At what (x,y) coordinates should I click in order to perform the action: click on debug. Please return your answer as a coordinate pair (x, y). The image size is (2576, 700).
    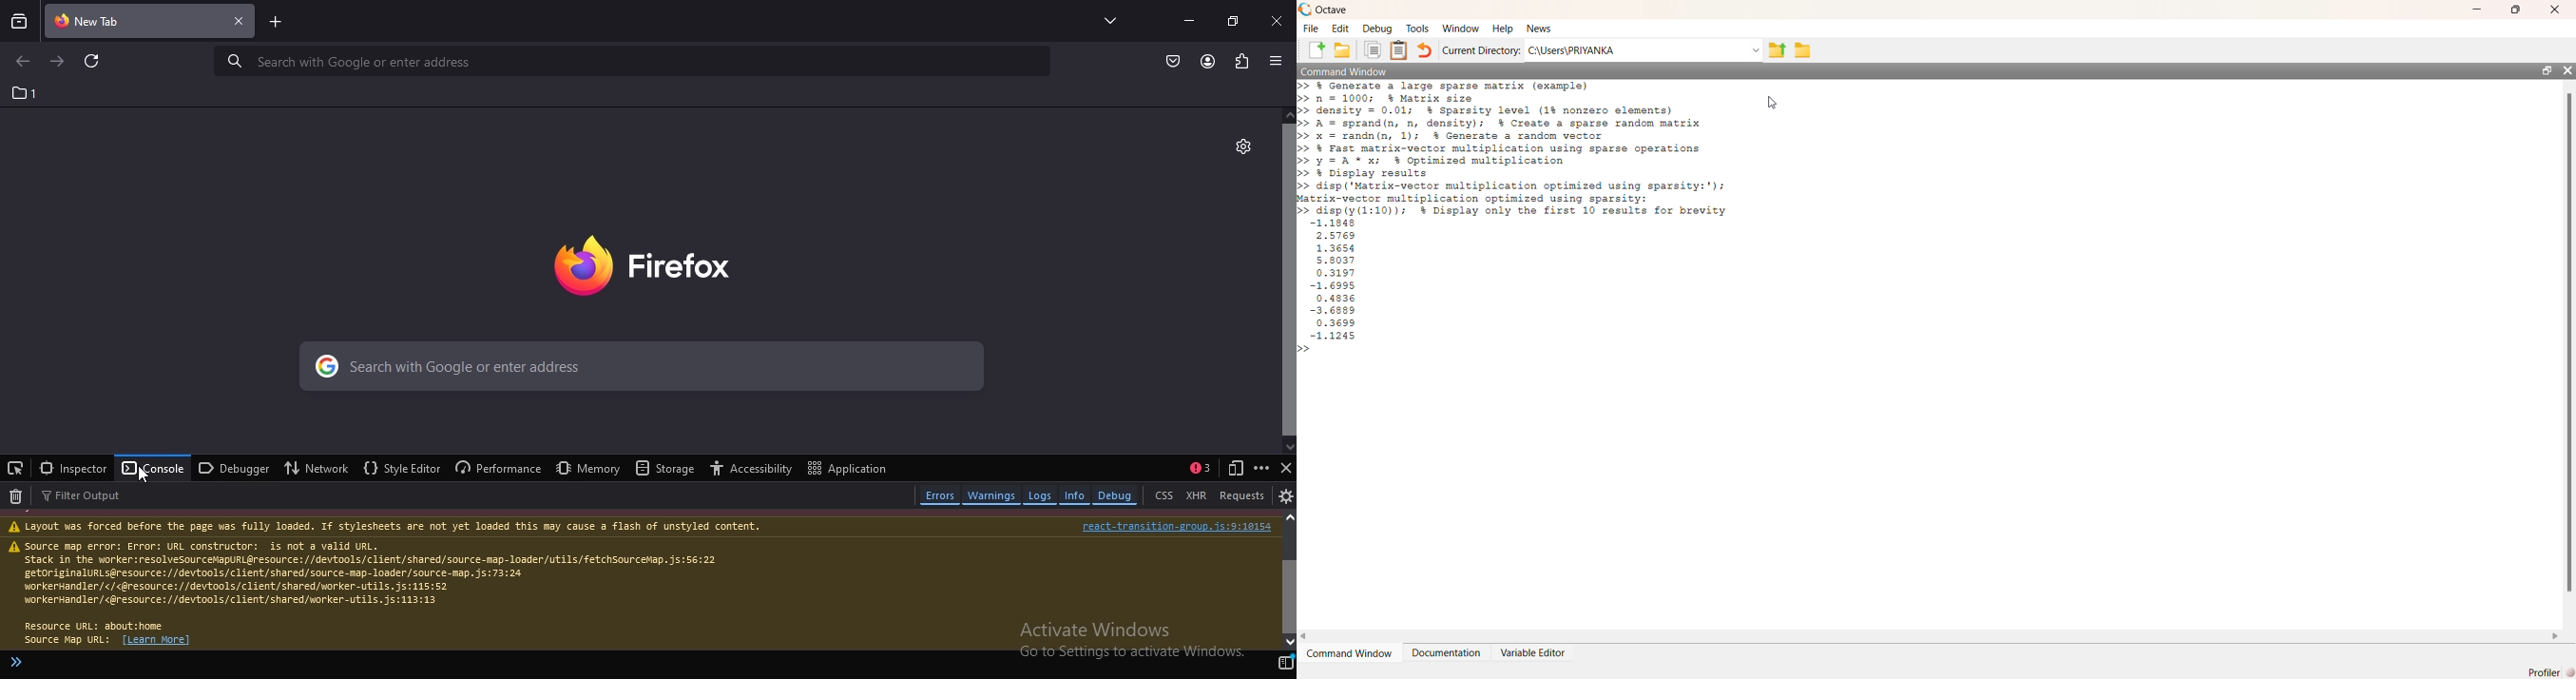
    Looking at the image, I should click on (1377, 29).